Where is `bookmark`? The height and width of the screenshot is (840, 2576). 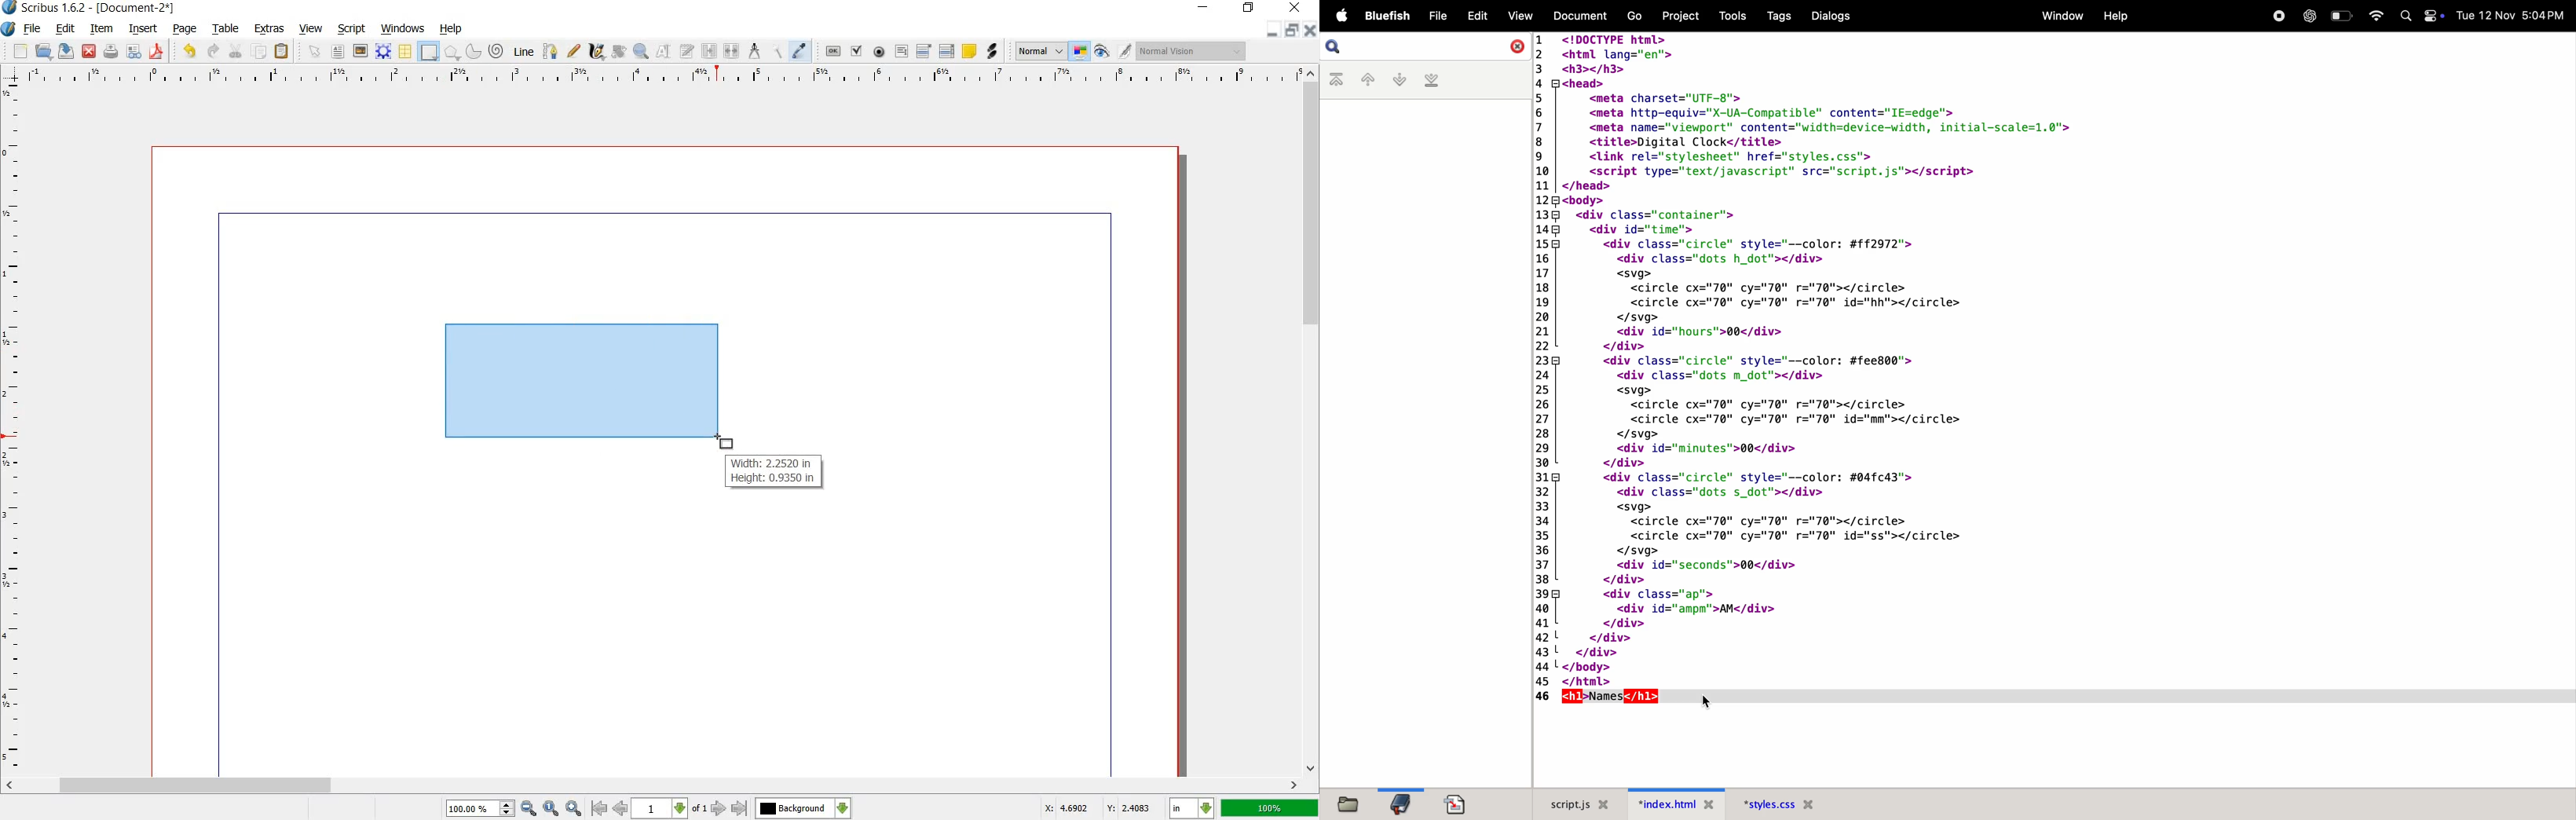 bookmark is located at coordinates (1399, 804).